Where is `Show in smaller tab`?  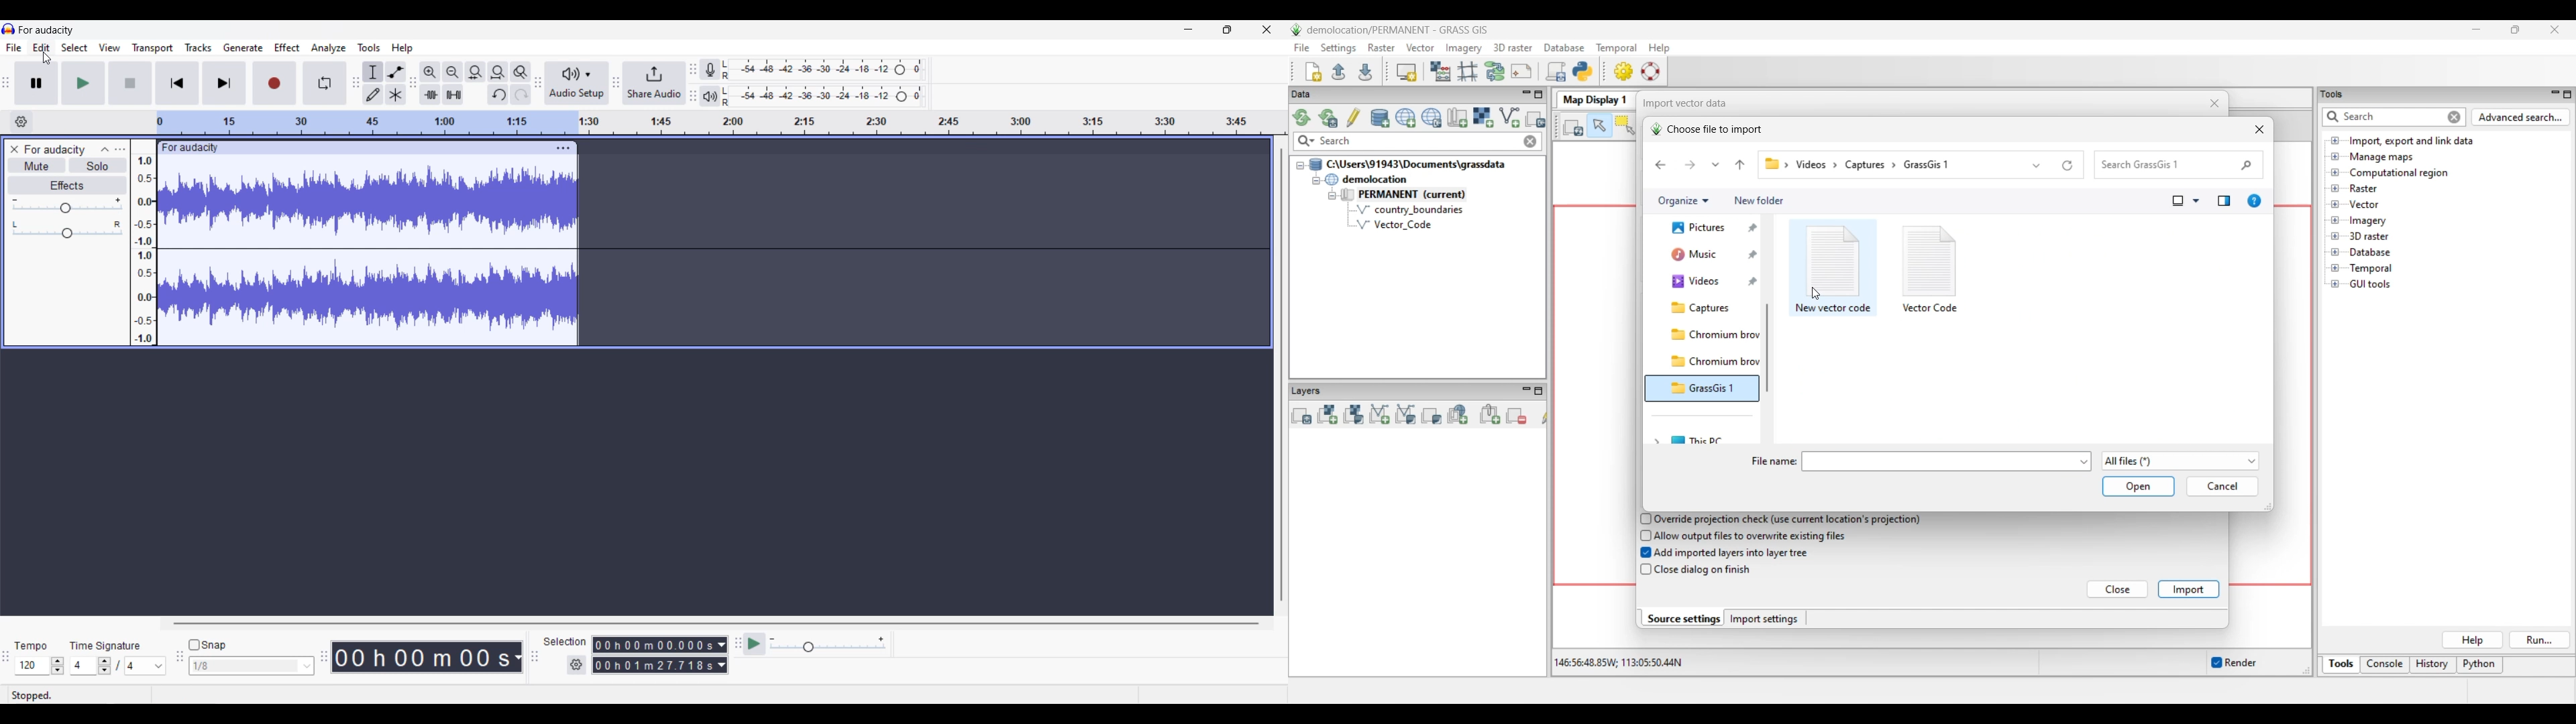
Show in smaller tab is located at coordinates (1227, 29).